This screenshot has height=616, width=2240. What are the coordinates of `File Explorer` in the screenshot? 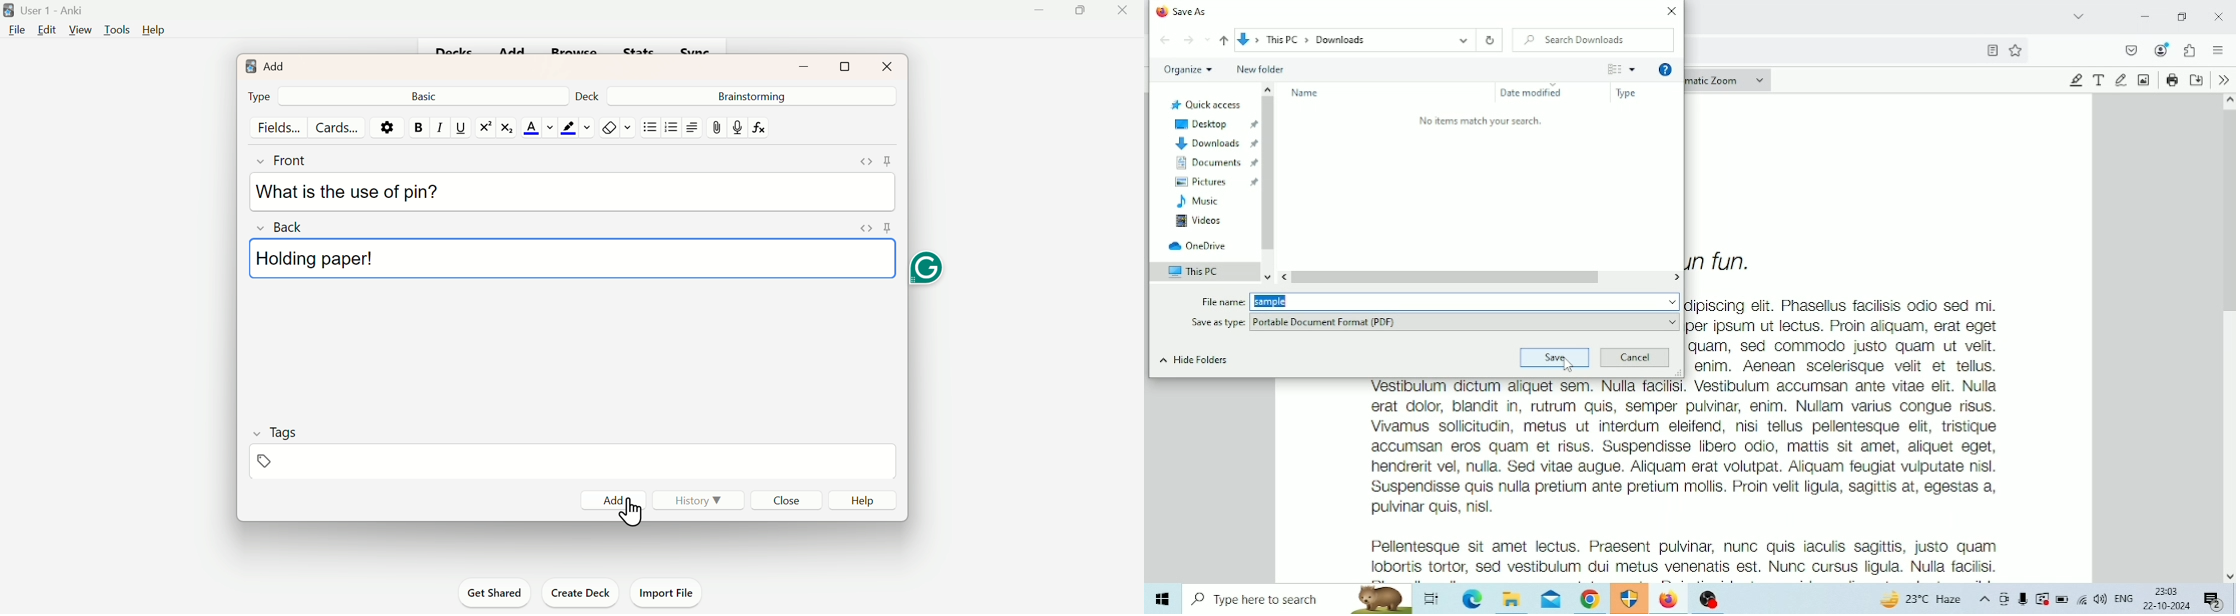 It's located at (1512, 598).